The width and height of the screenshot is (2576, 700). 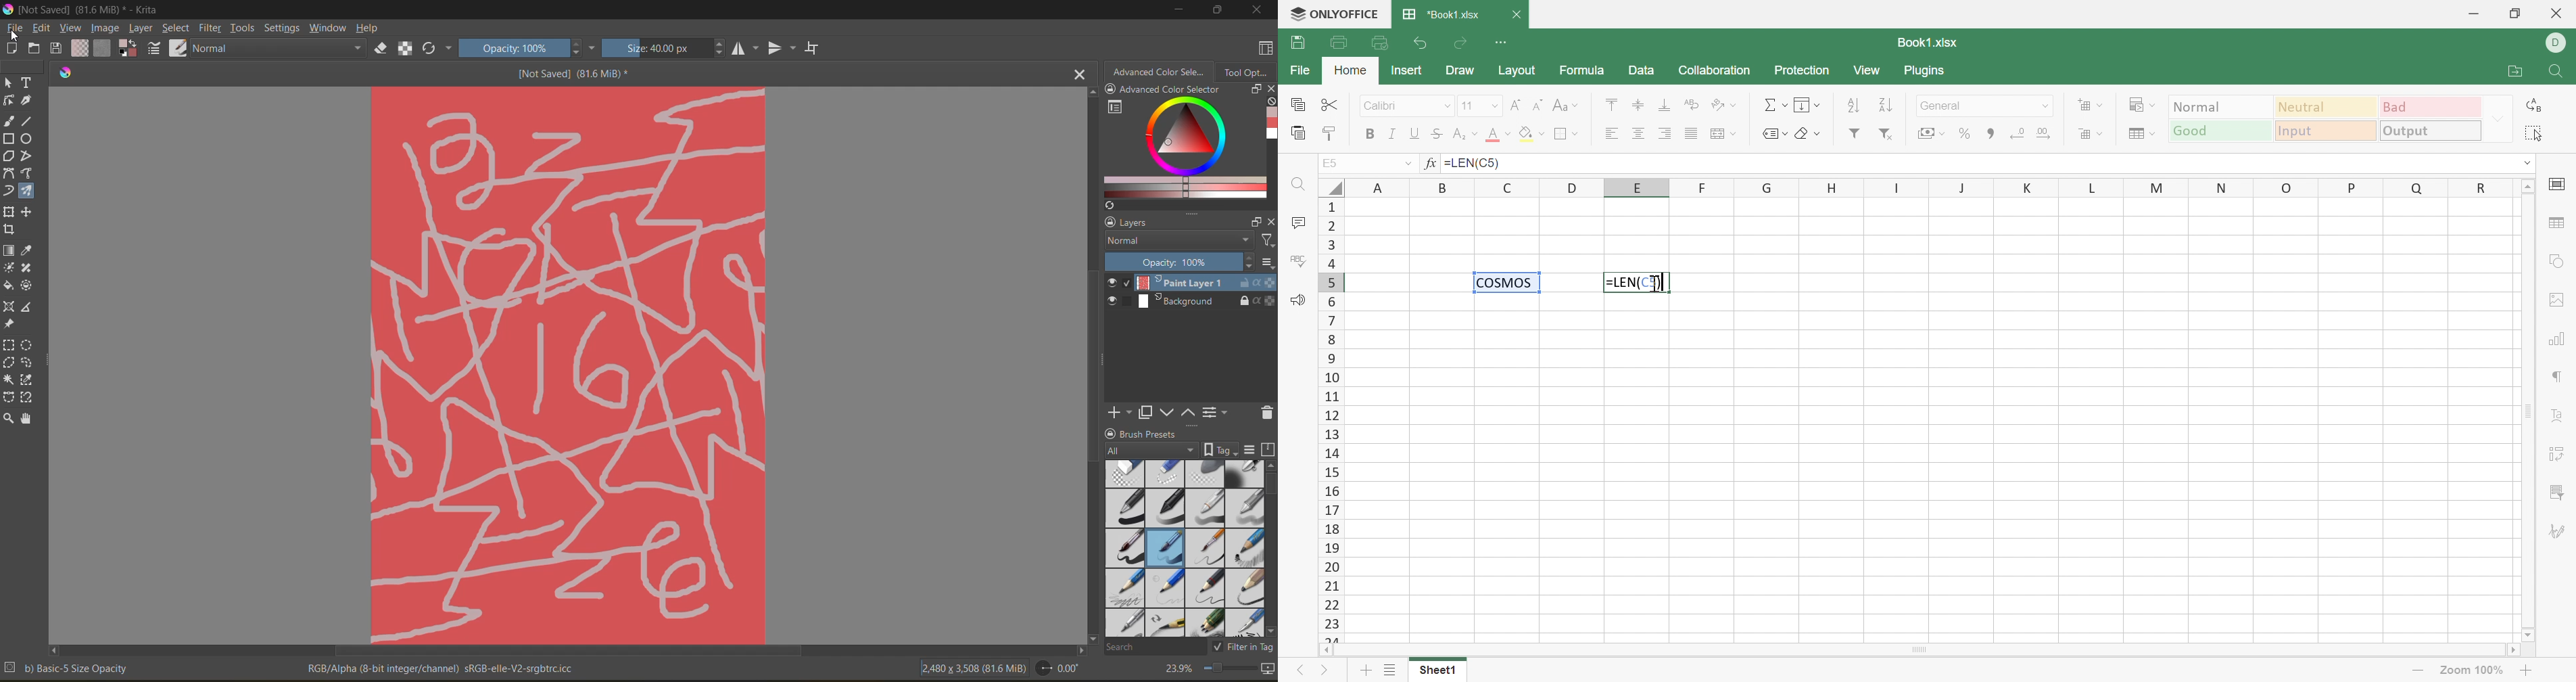 I want to click on Column Names, so click(x=1932, y=187).